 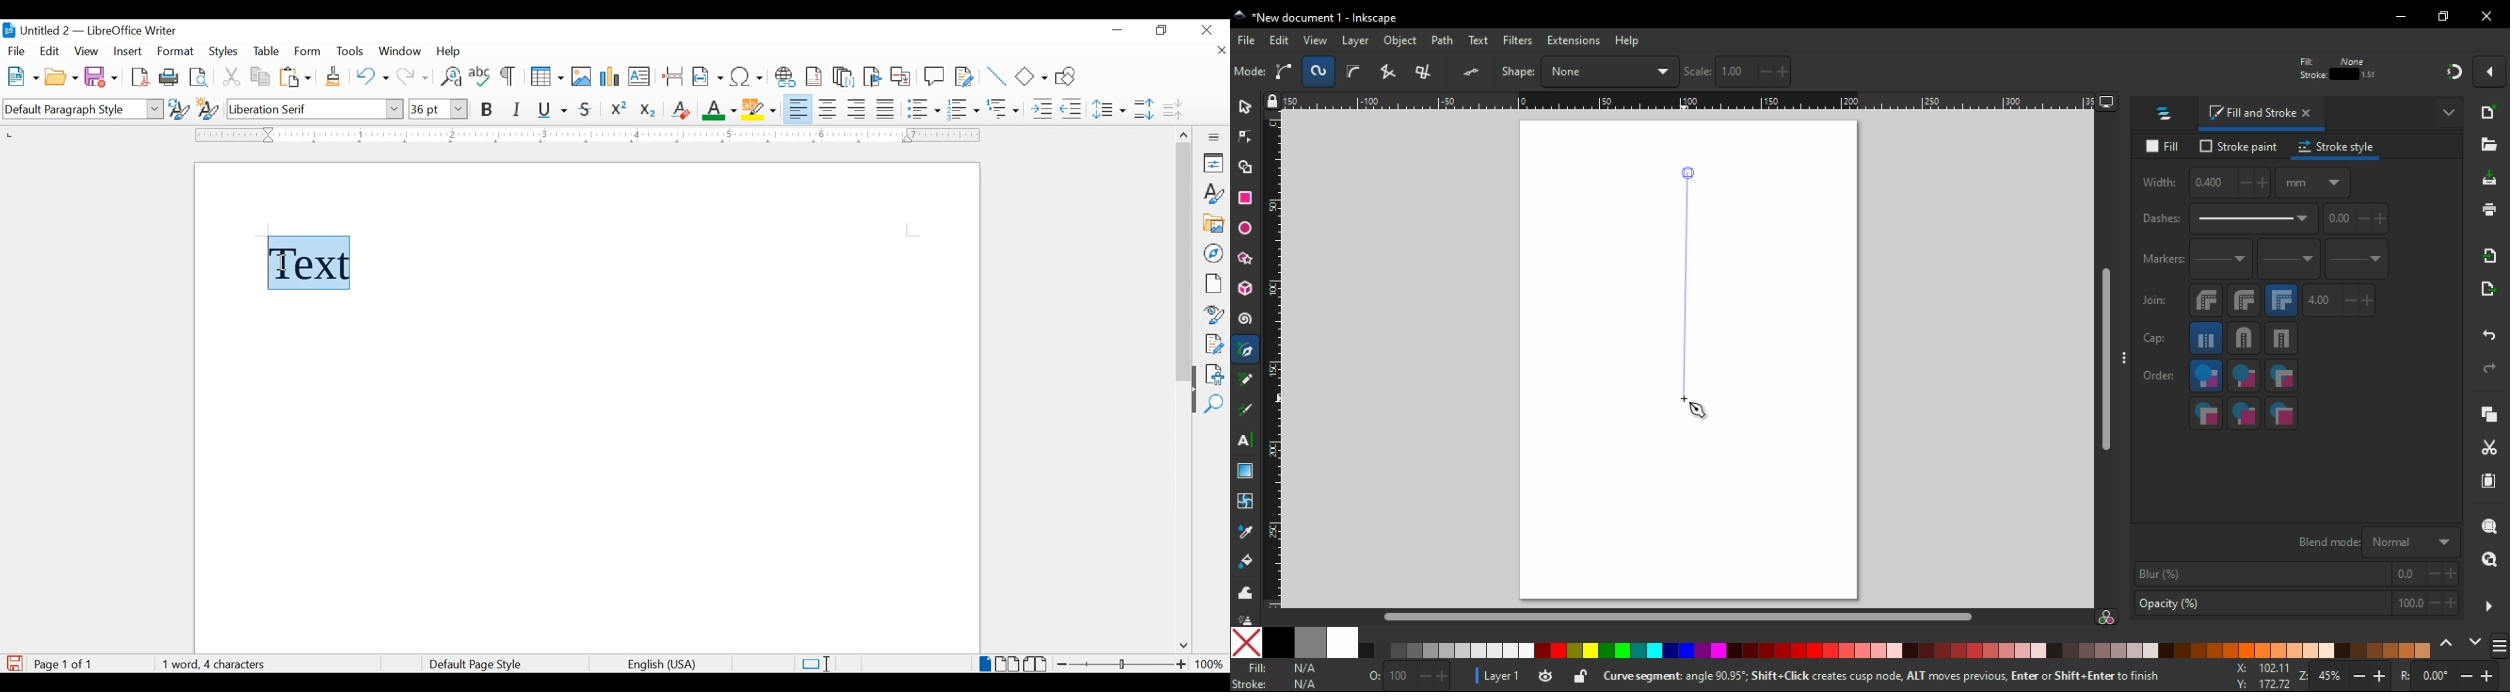 I want to click on save , so click(x=102, y=76).